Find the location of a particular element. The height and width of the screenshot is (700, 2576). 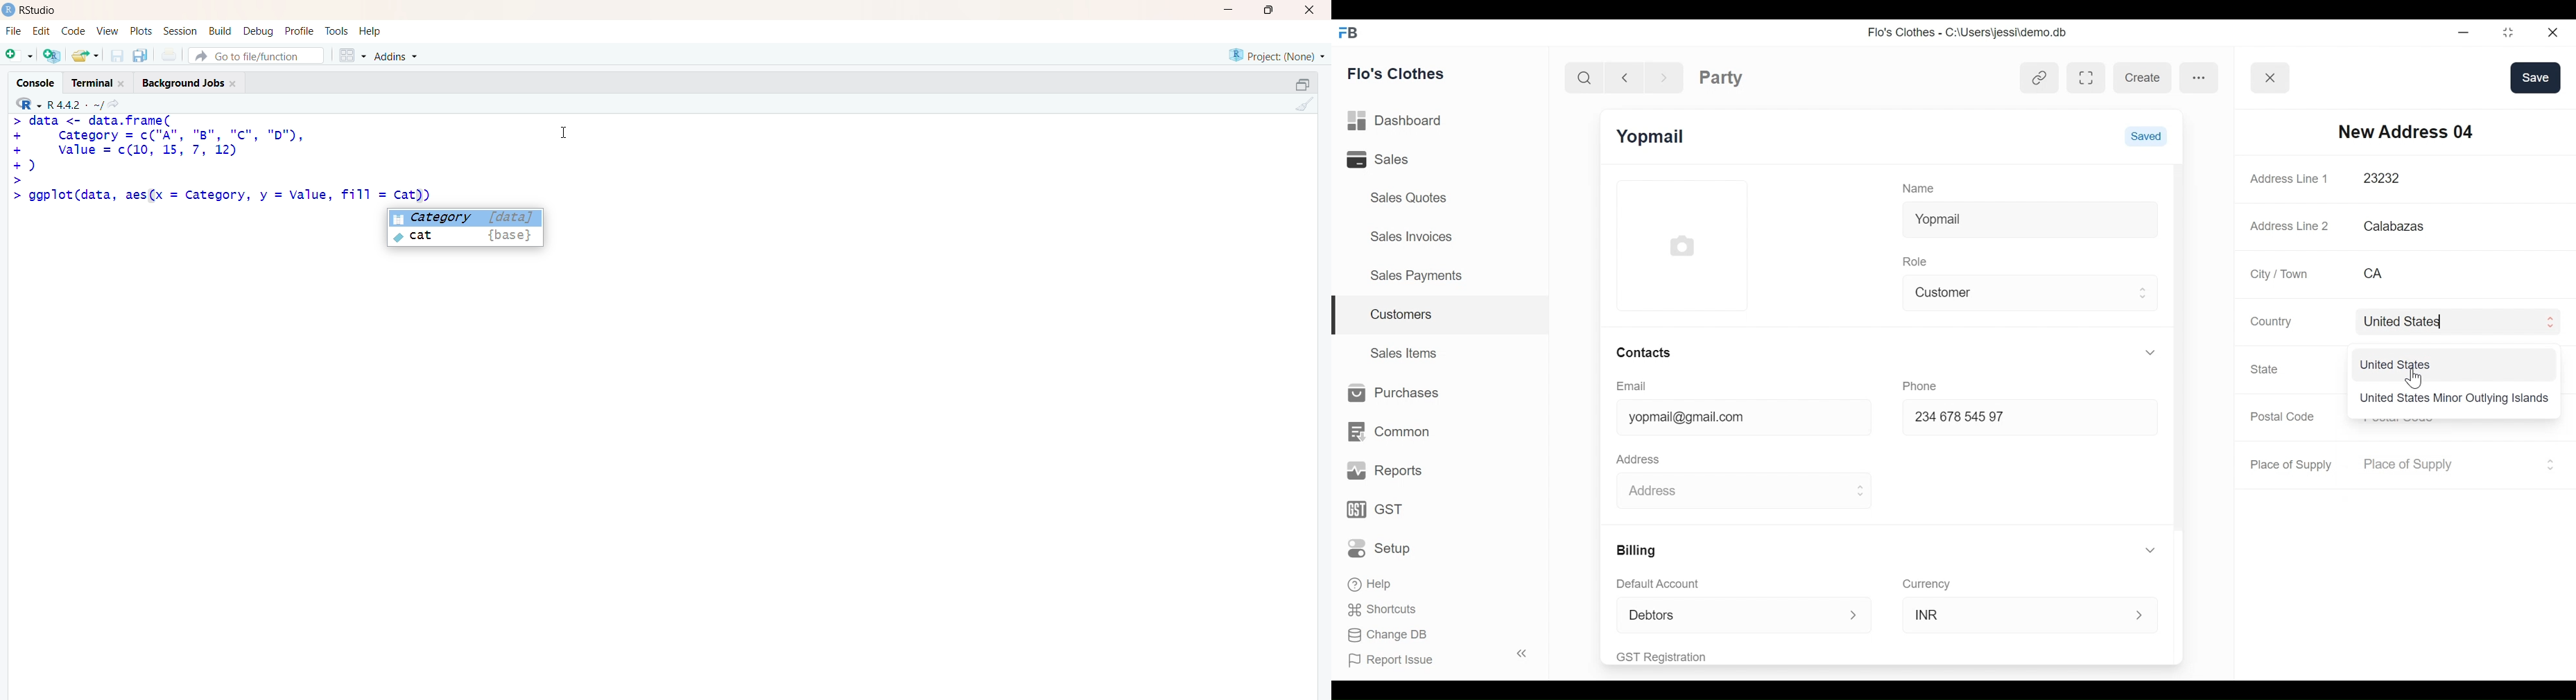

Address Line 1 is located at coordinates (2291, 178).